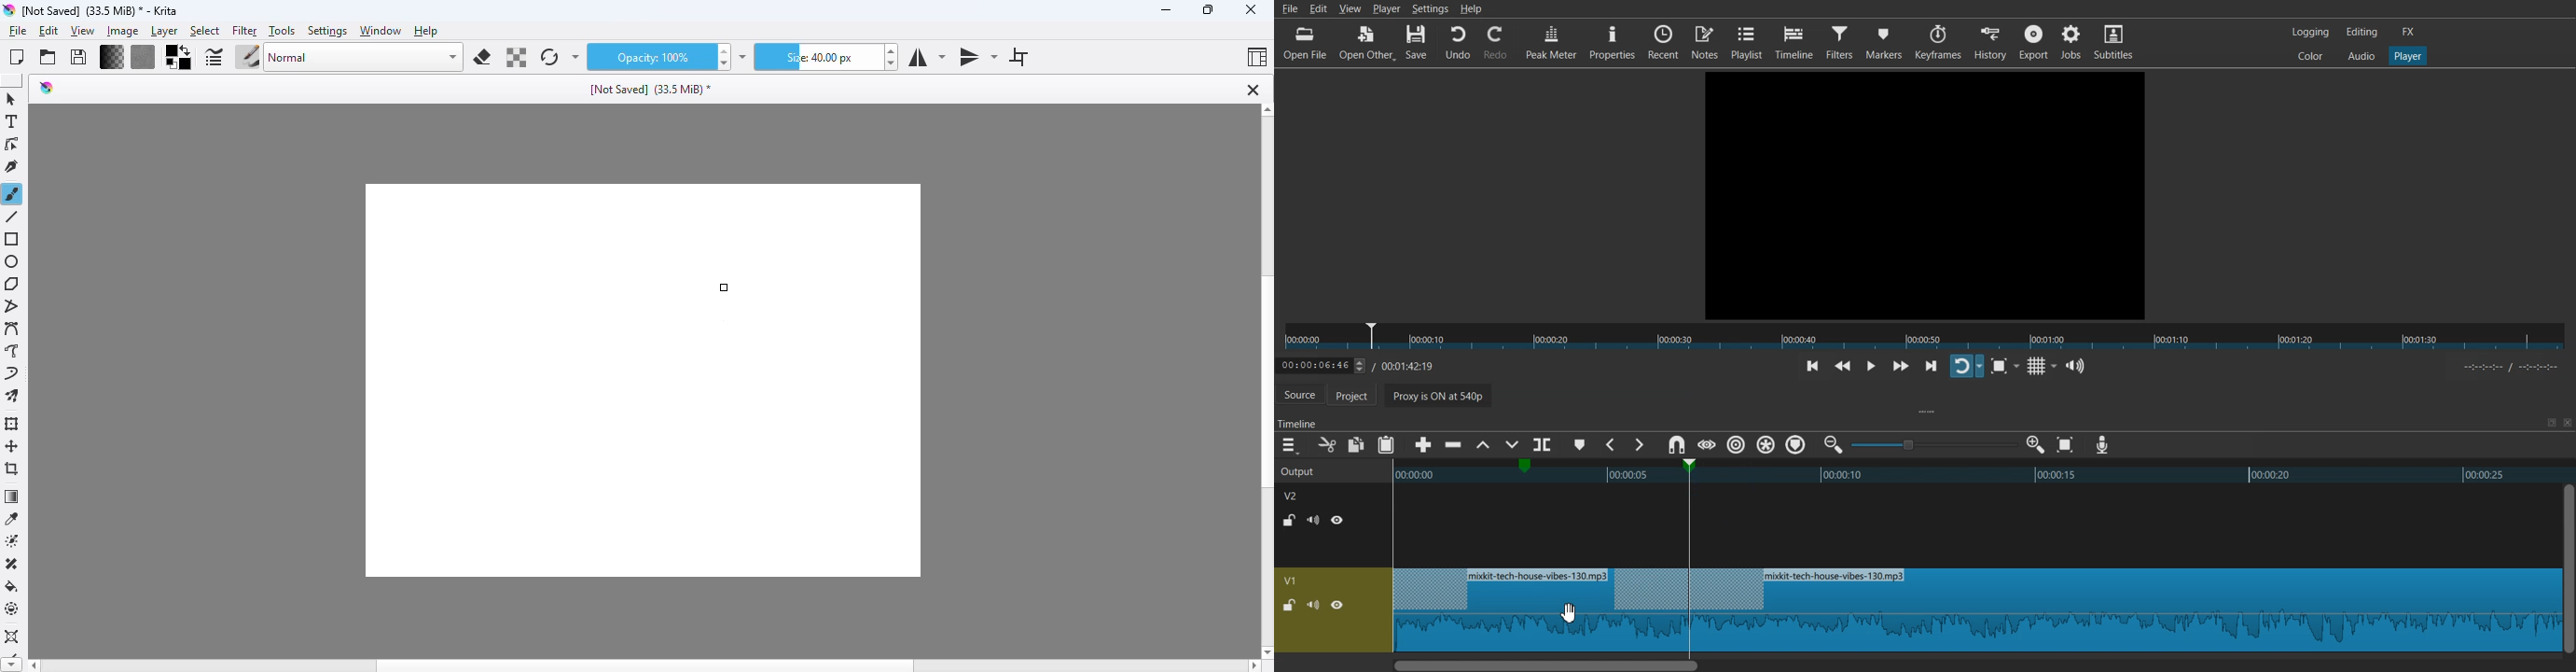  I want to click on Zoom timeline in, so click(2035, 445).